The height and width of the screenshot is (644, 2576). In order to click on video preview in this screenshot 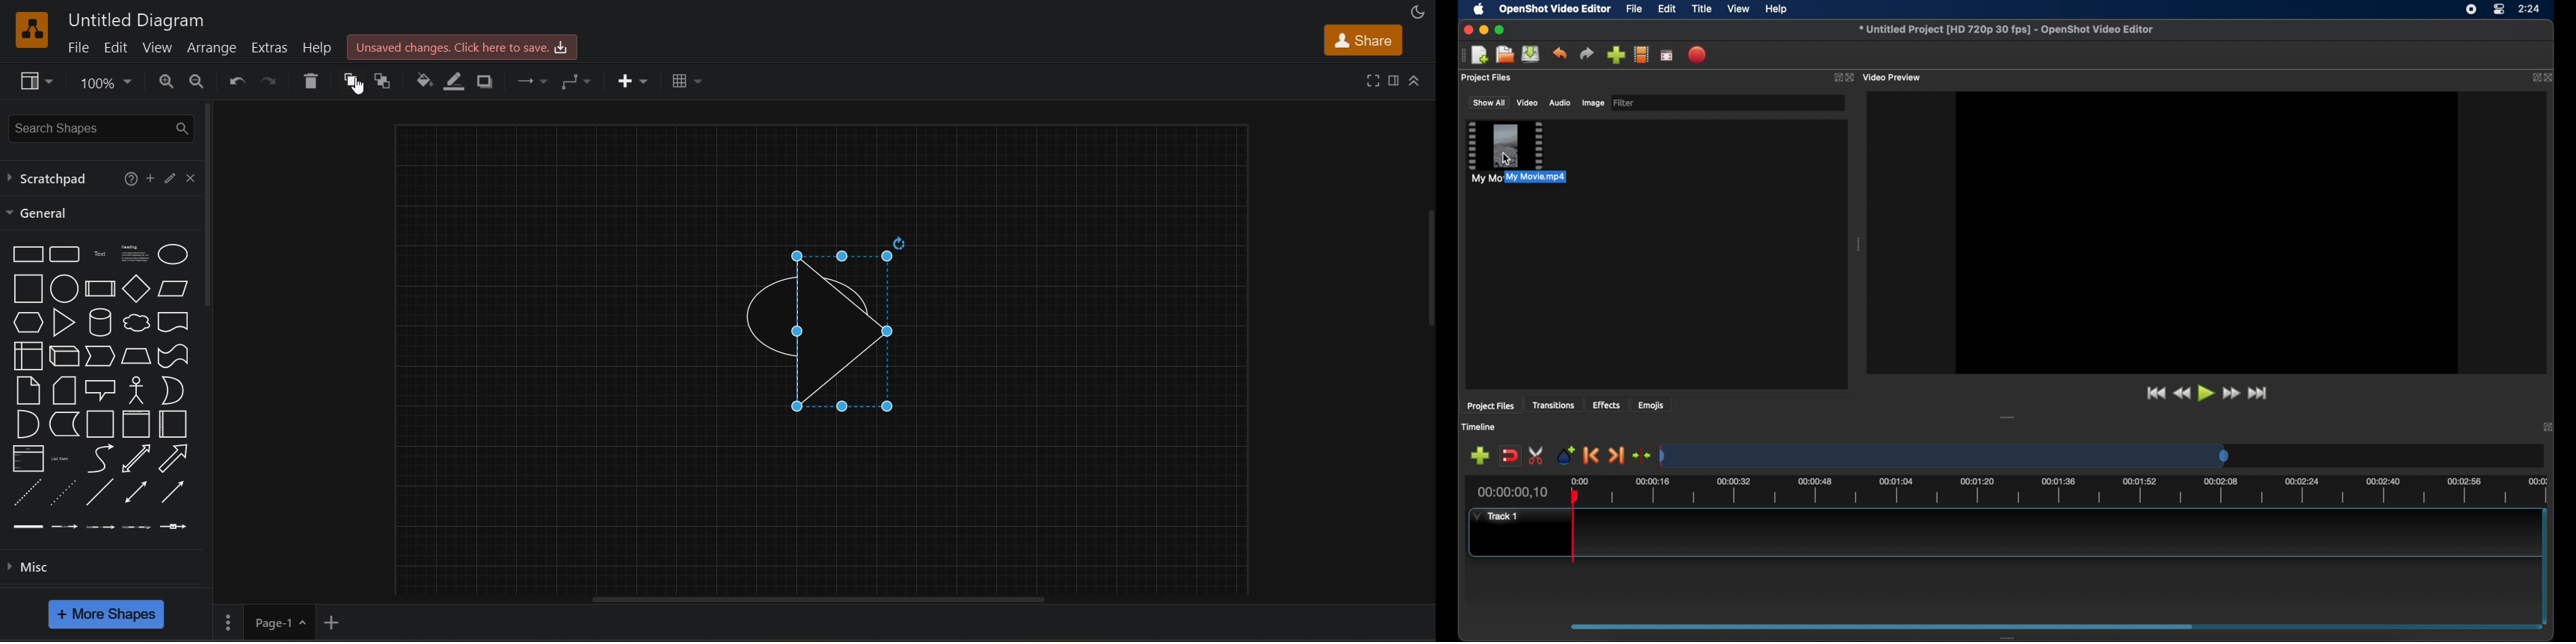, I will do `click(1893, 77)`.